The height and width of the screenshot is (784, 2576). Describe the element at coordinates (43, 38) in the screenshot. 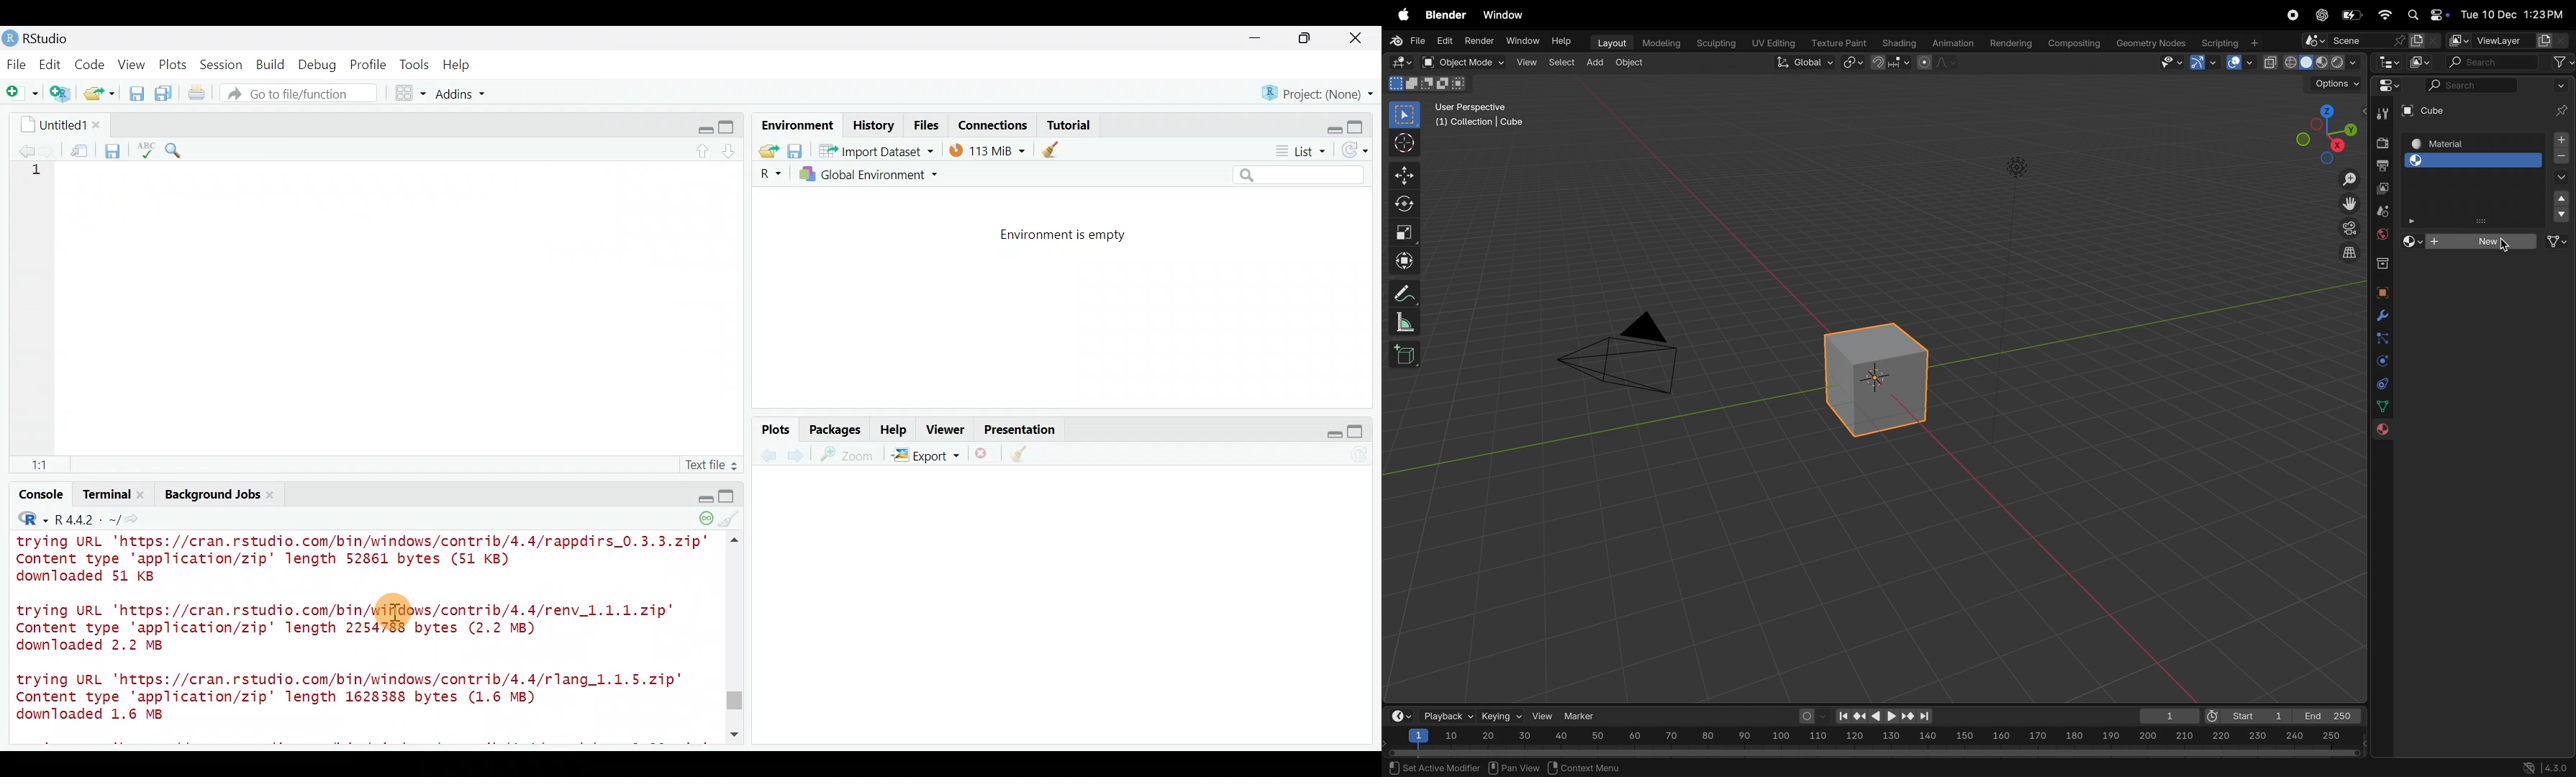

I see `RStudio` at that location.